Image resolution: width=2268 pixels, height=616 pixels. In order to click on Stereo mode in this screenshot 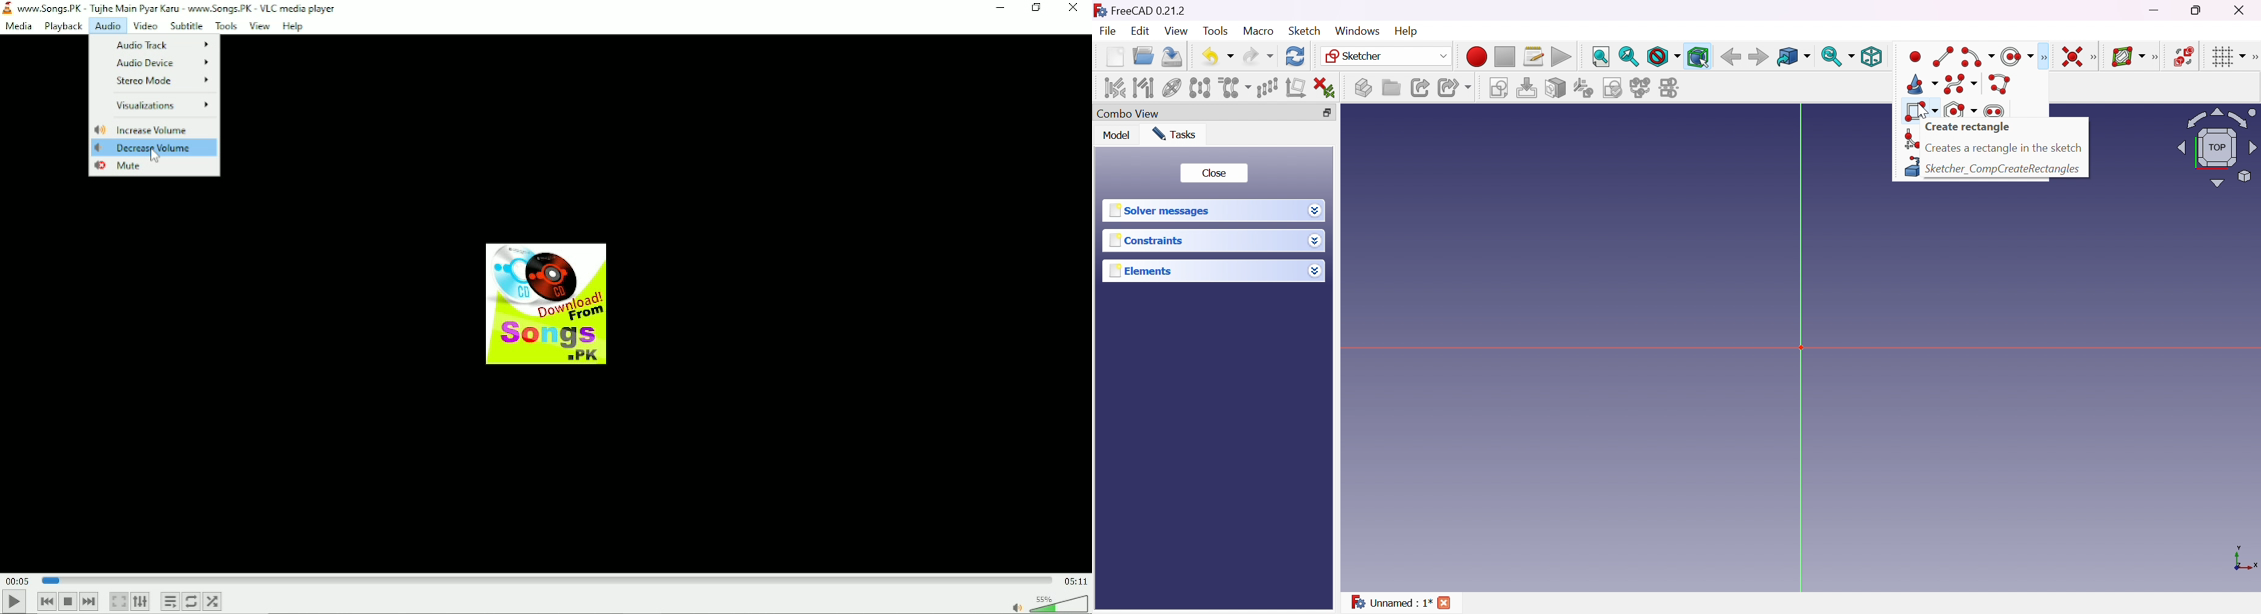, I will do `click(165, 81)`.